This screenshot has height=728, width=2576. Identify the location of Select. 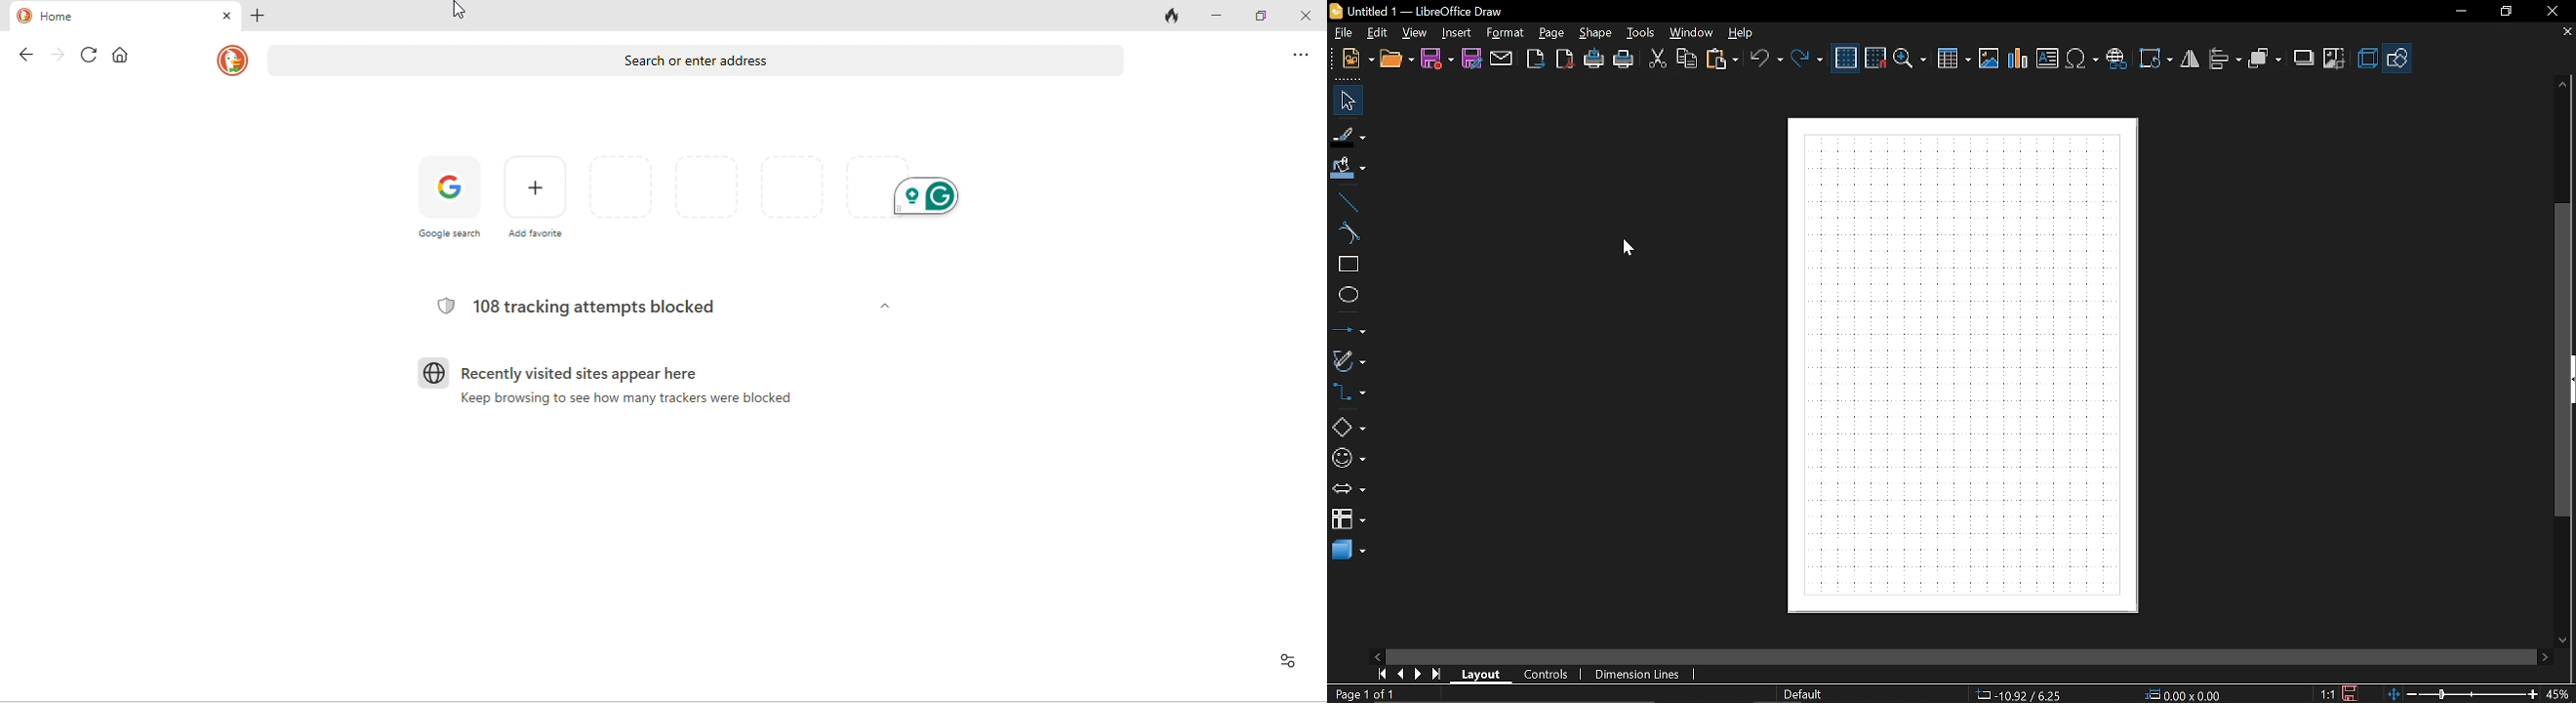
(1350, 102).